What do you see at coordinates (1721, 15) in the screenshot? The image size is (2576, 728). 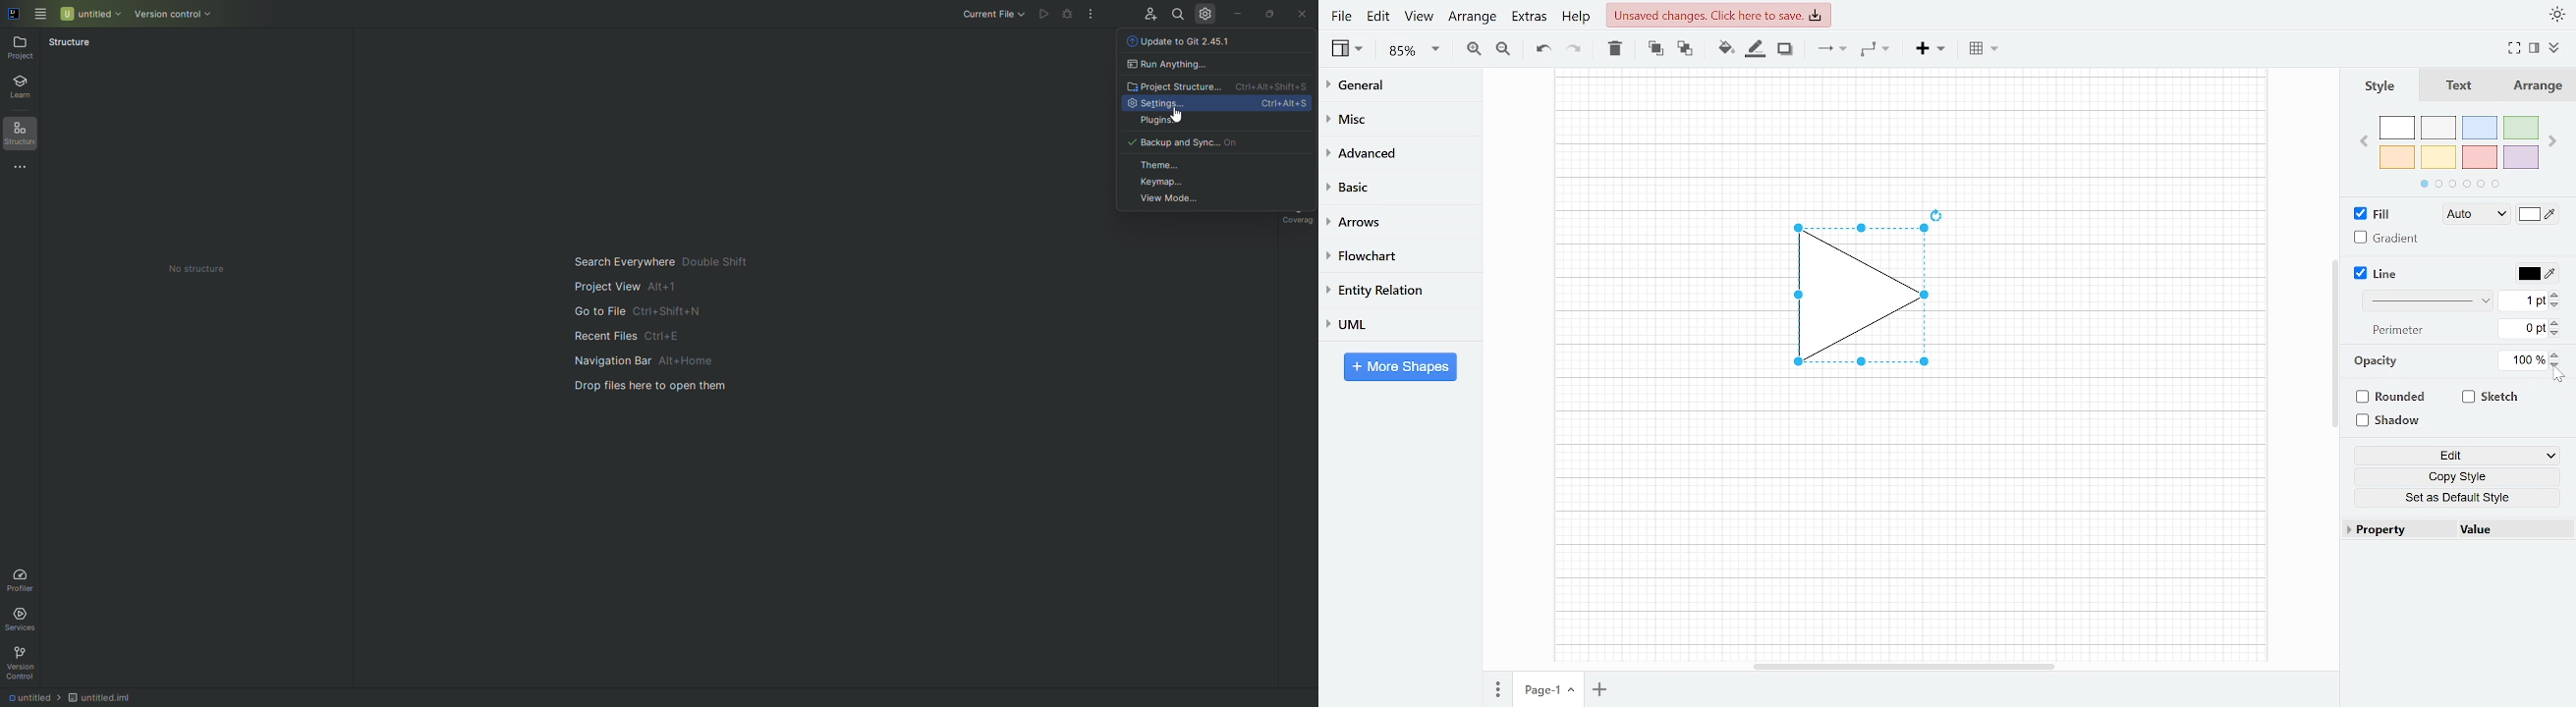 I see `Unsaved changes. Click here to save` at bounding box center [1721, 15].